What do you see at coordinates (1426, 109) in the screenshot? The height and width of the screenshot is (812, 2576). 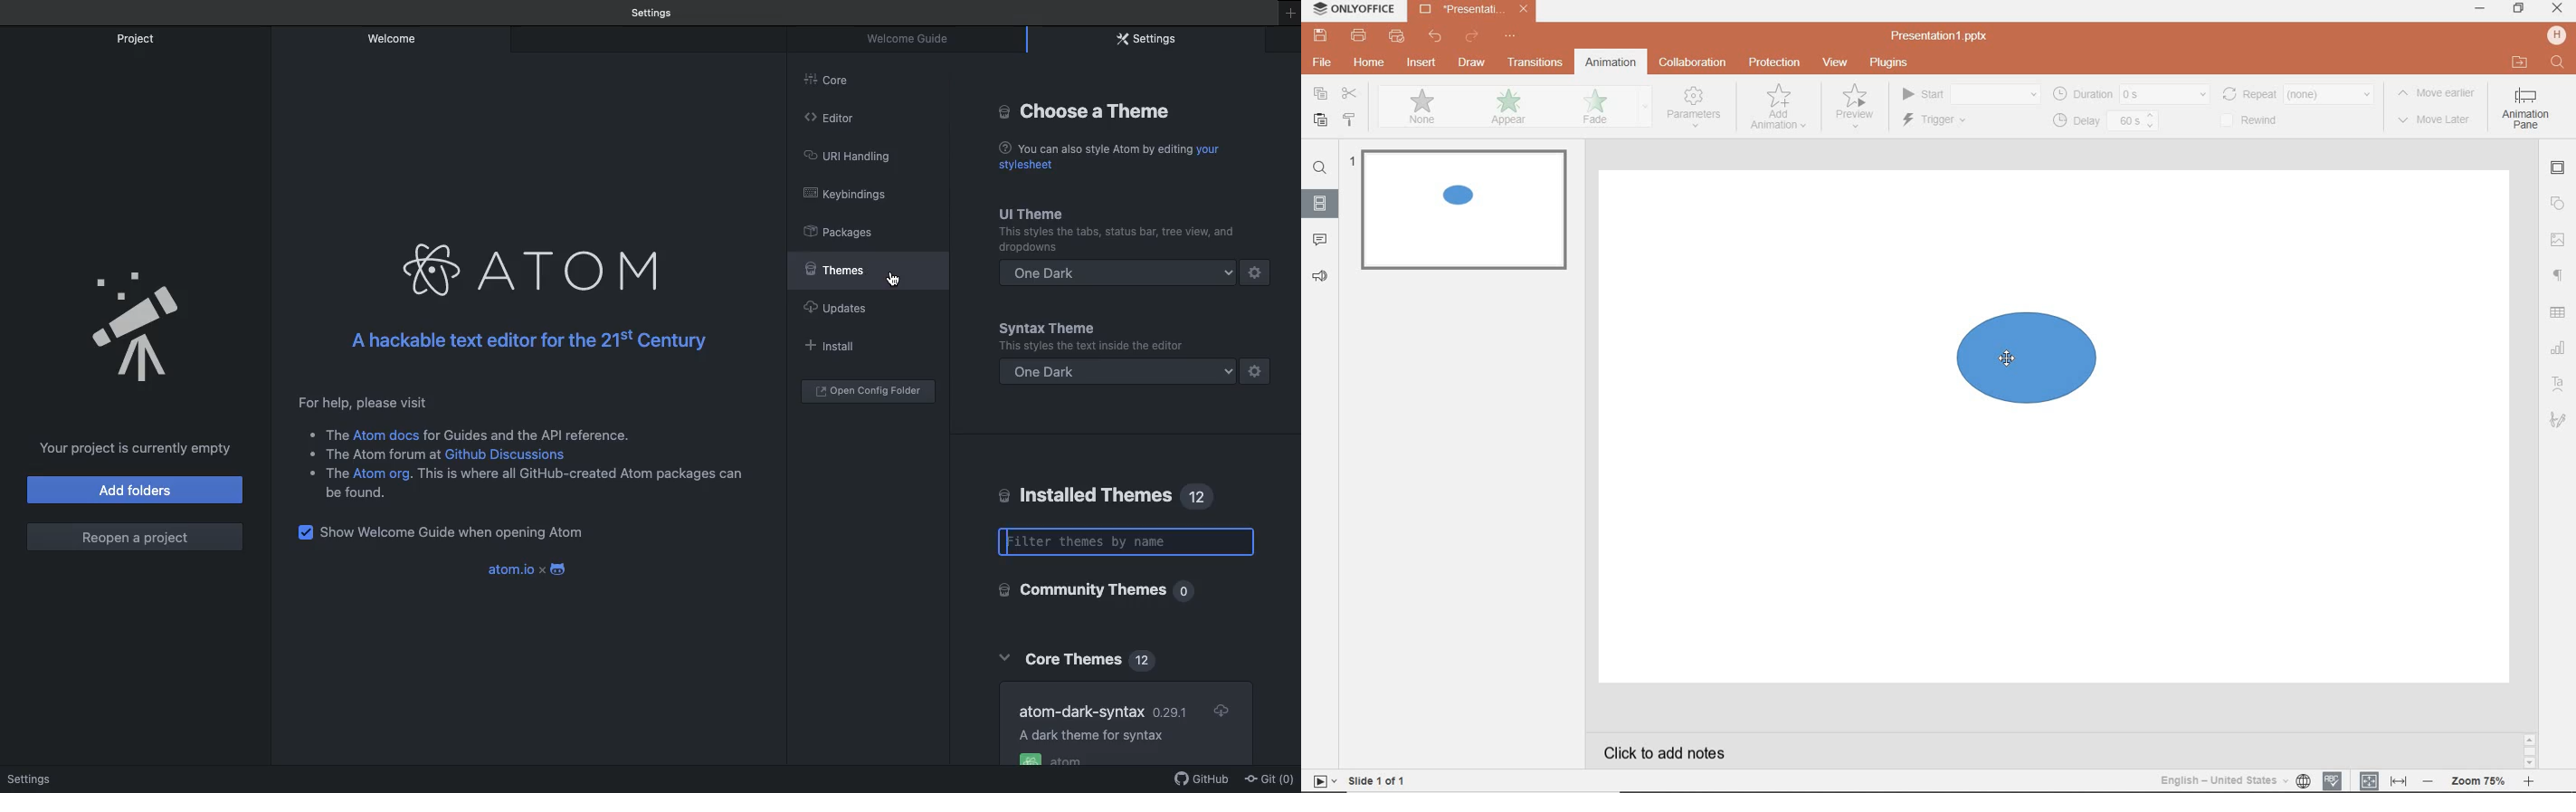 I see `none` at bounding box center [1426, 109].